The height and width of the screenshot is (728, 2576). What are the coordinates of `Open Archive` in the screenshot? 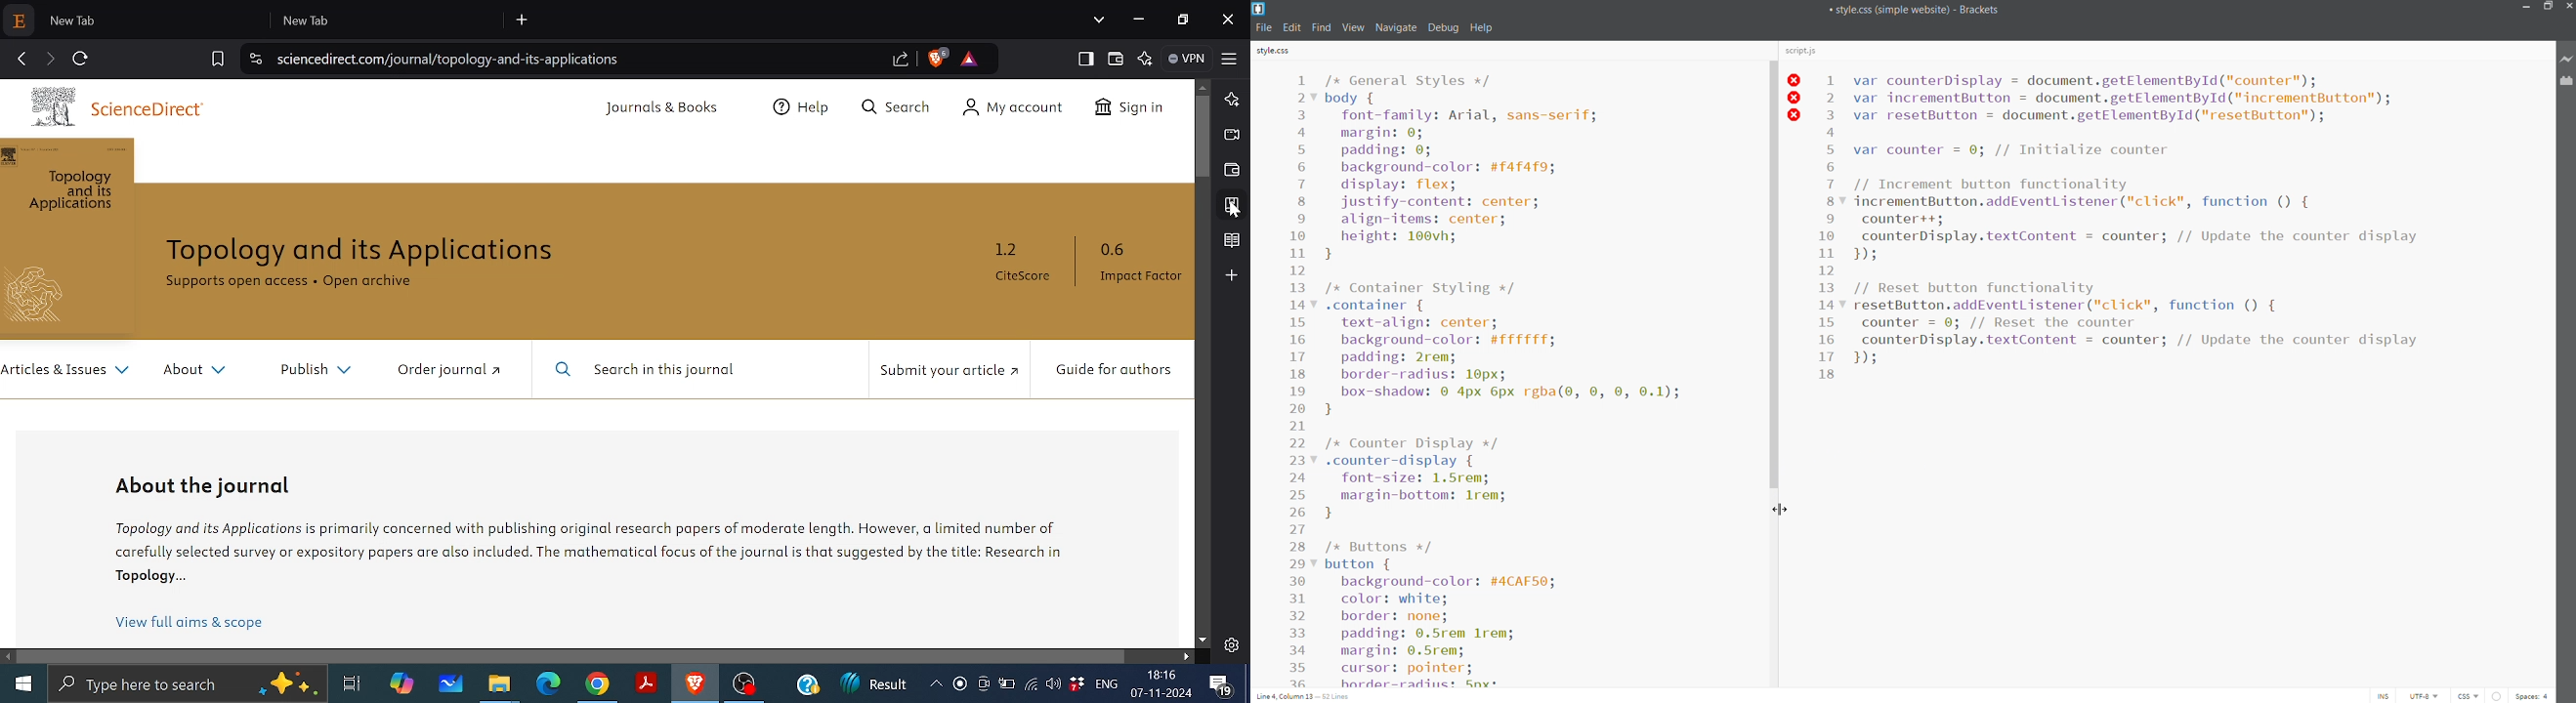 It's located at (376, 283).